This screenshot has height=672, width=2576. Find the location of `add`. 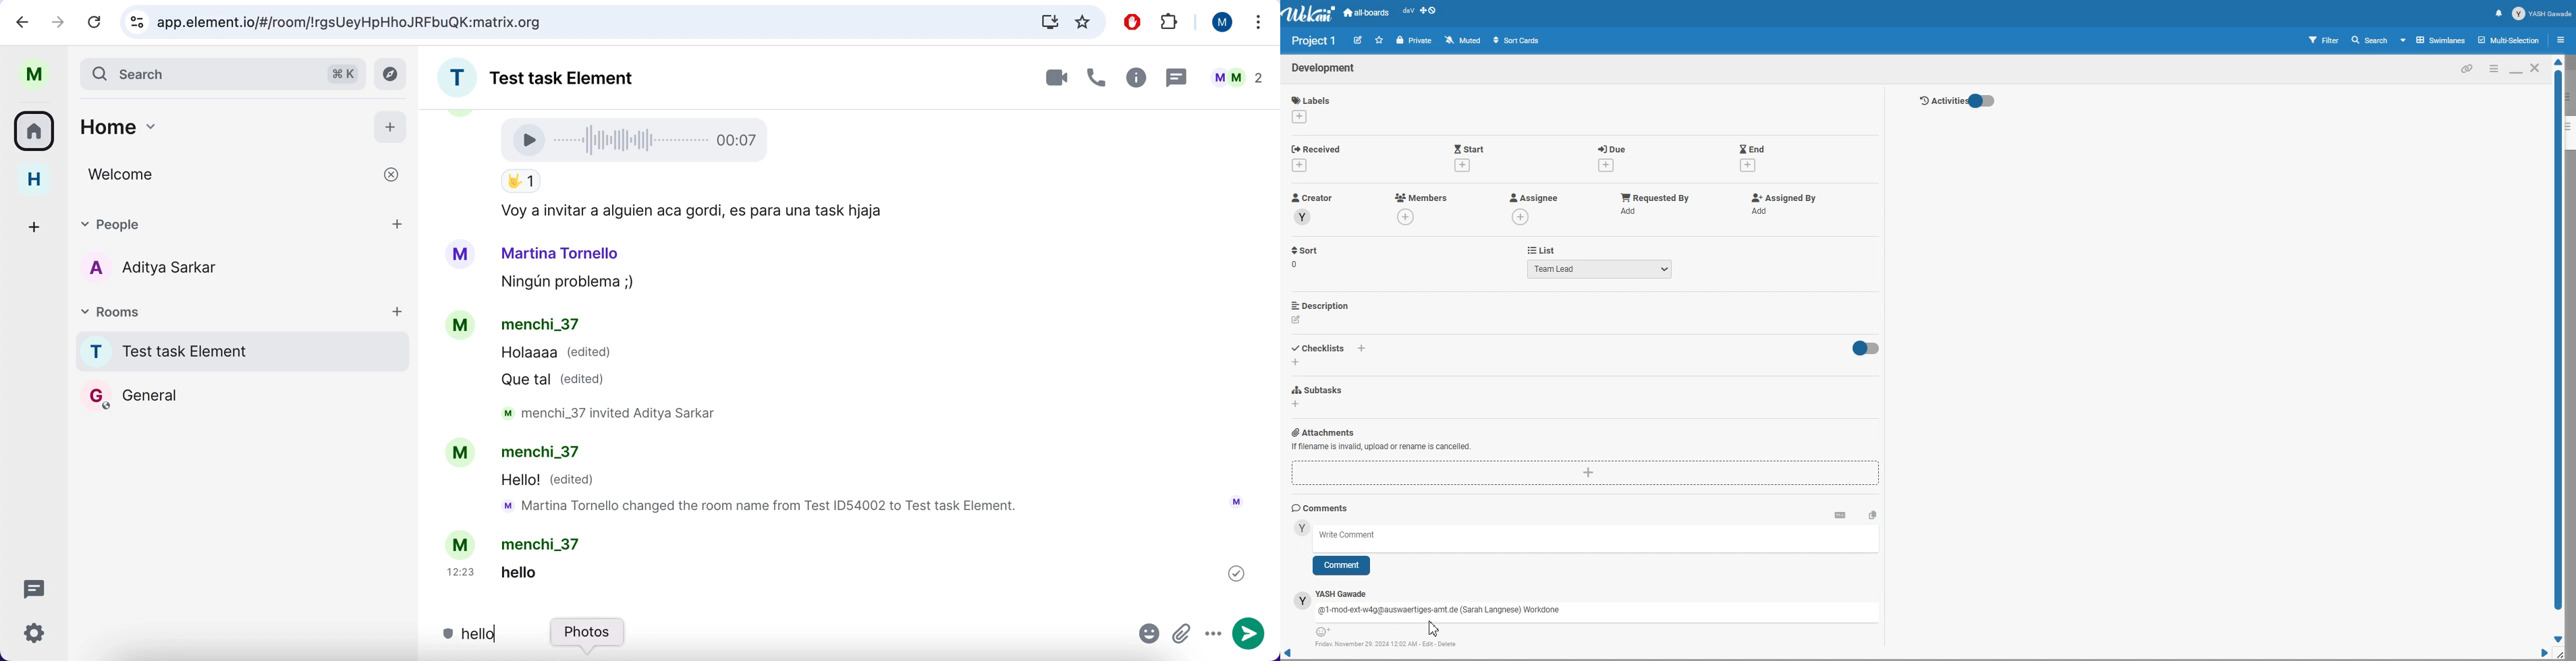

add is located at coordinates (1296, 362).